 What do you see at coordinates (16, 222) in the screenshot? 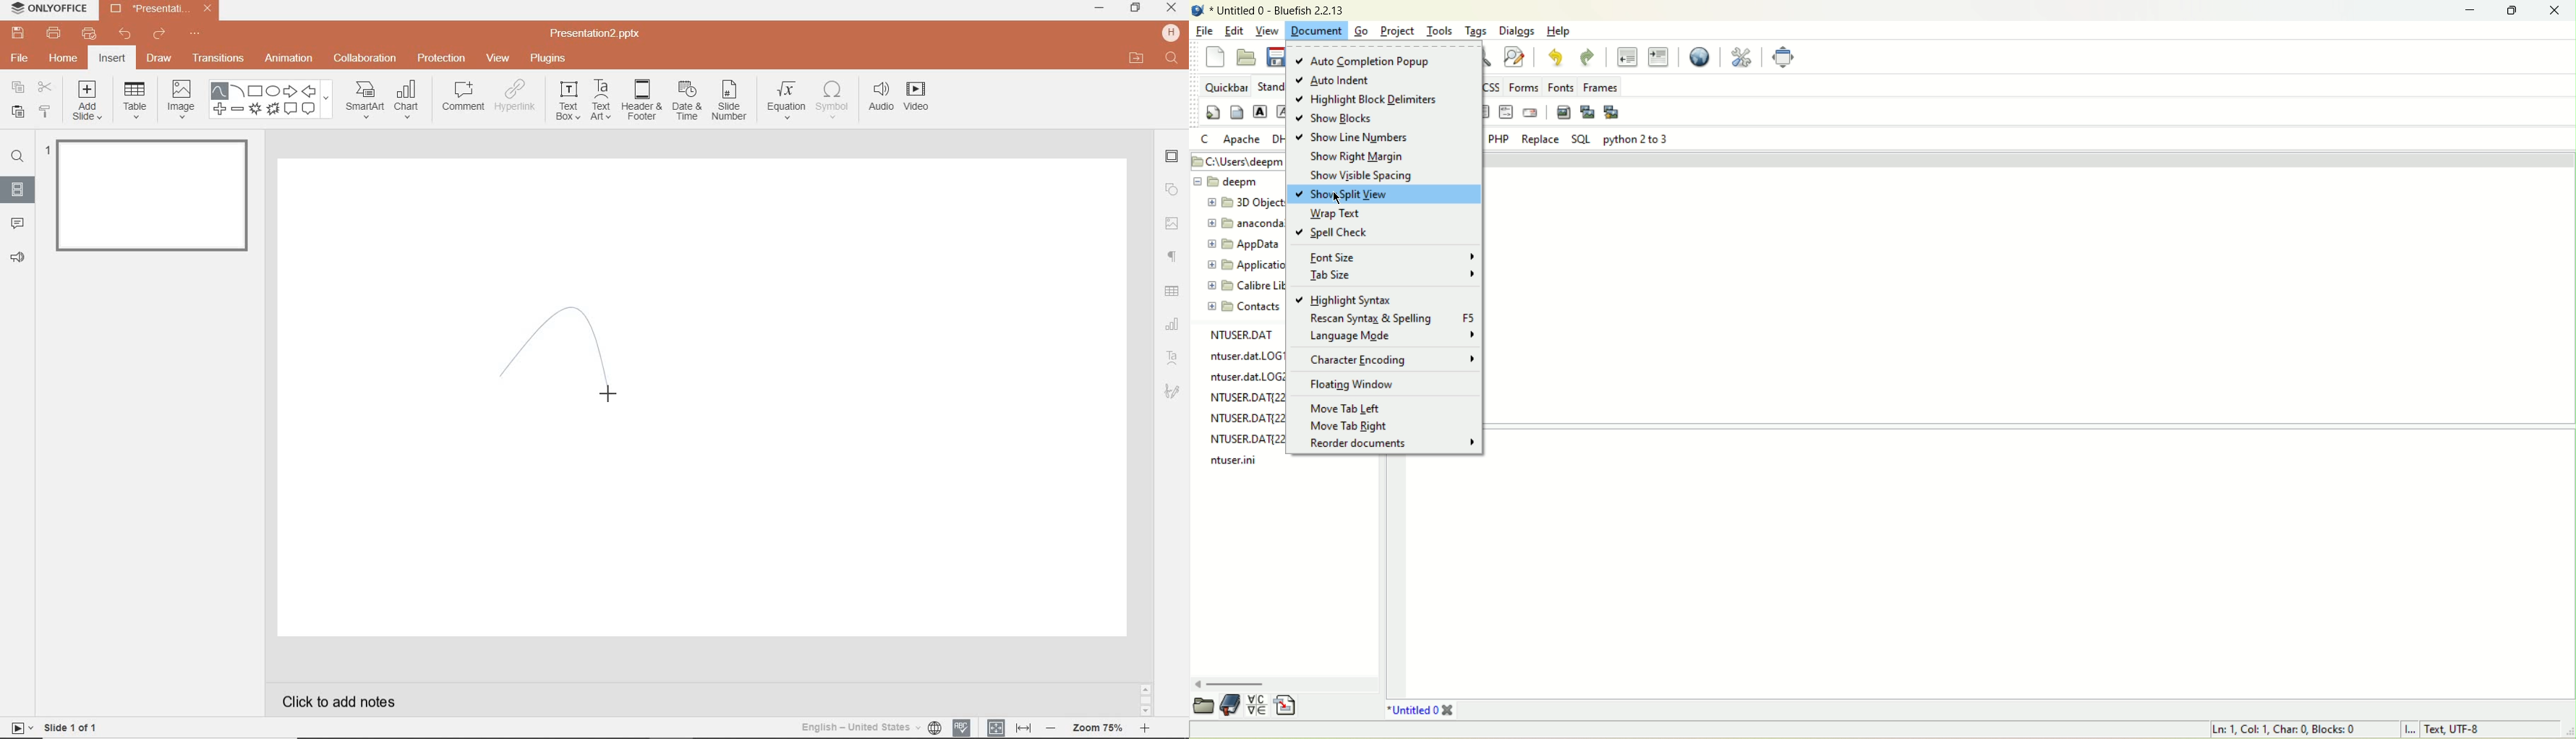
I see `COMMENTS` at bounding box center [16, 222].